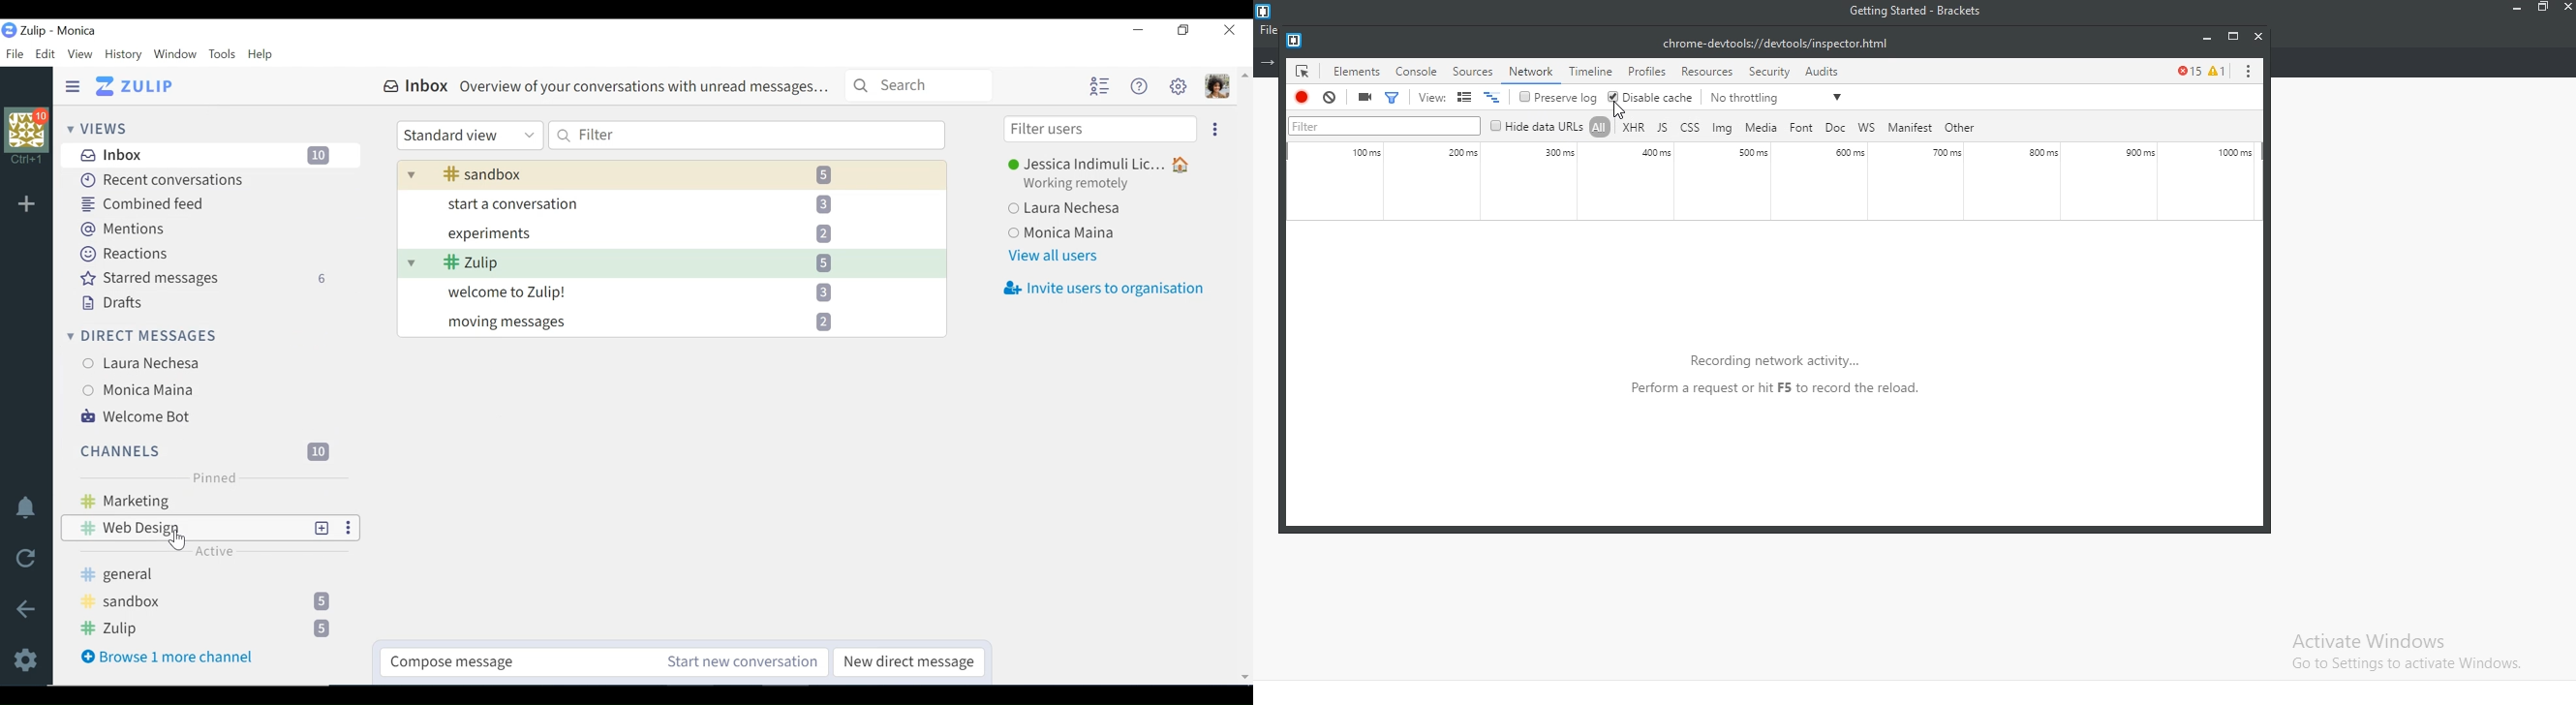 The width and height of the screenshot is (2576, 728). I want to click on error tracker, so click(2200, 70).